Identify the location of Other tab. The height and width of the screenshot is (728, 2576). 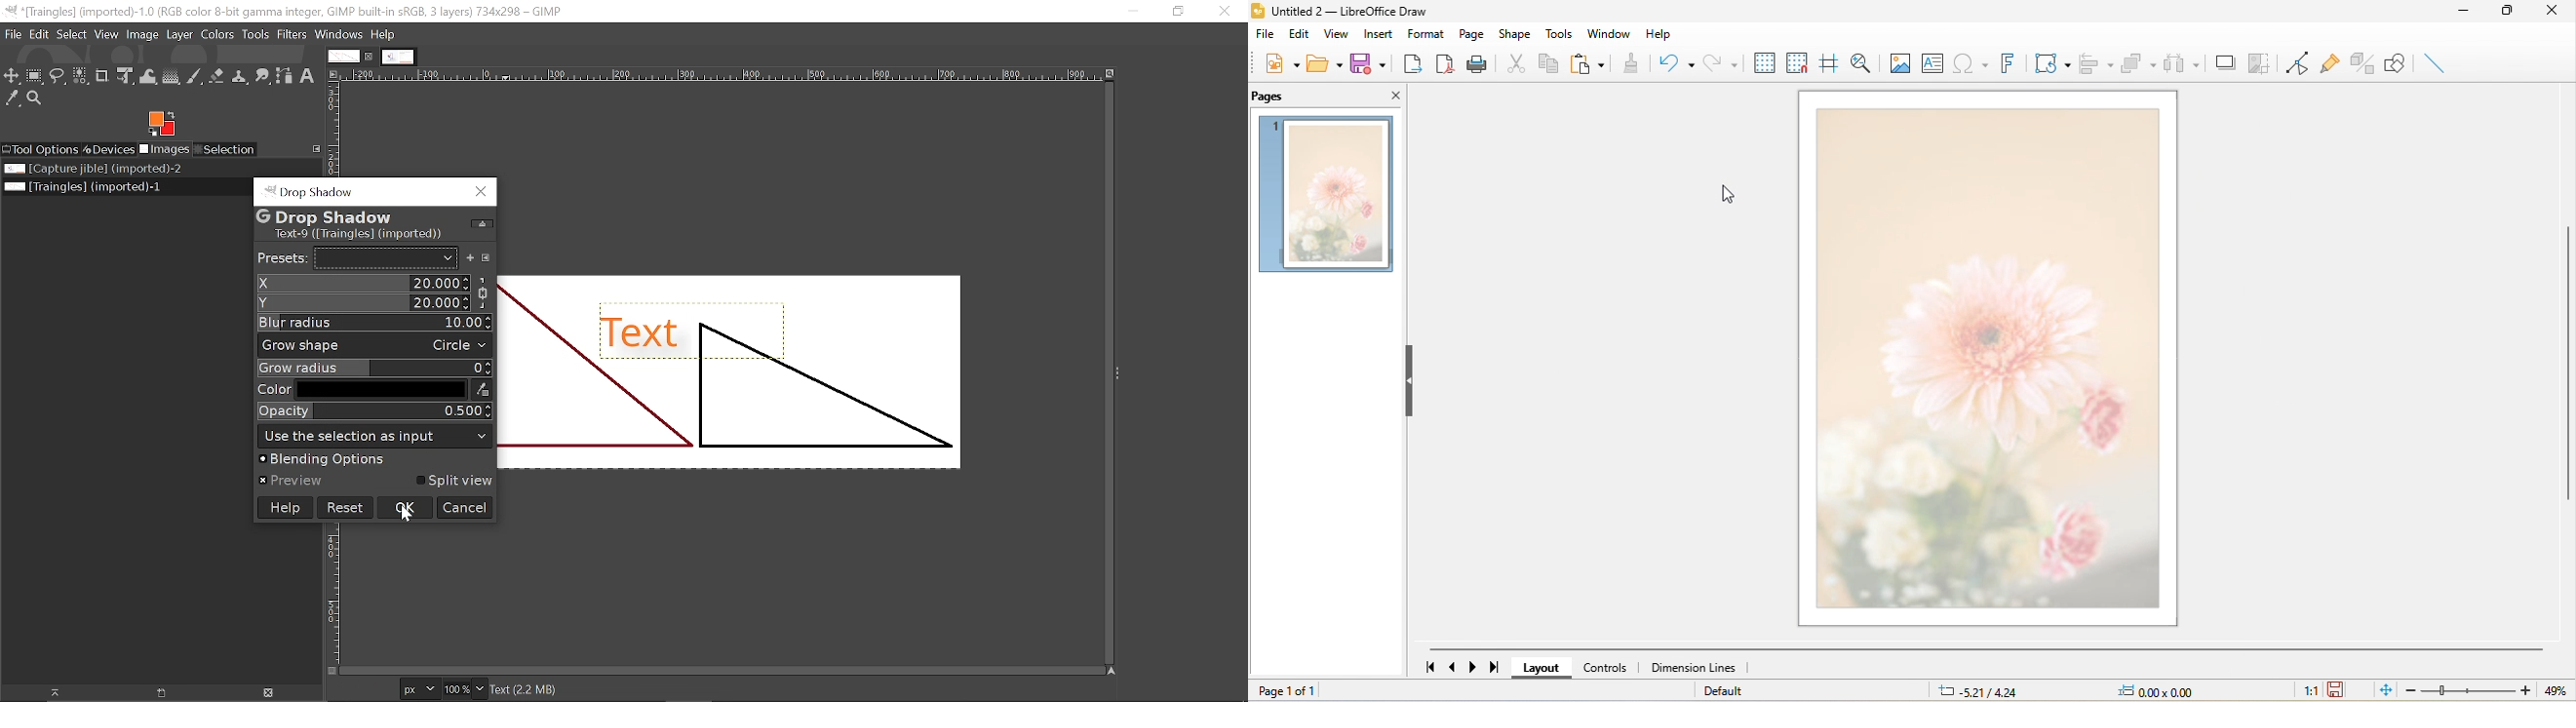
(398, 57).